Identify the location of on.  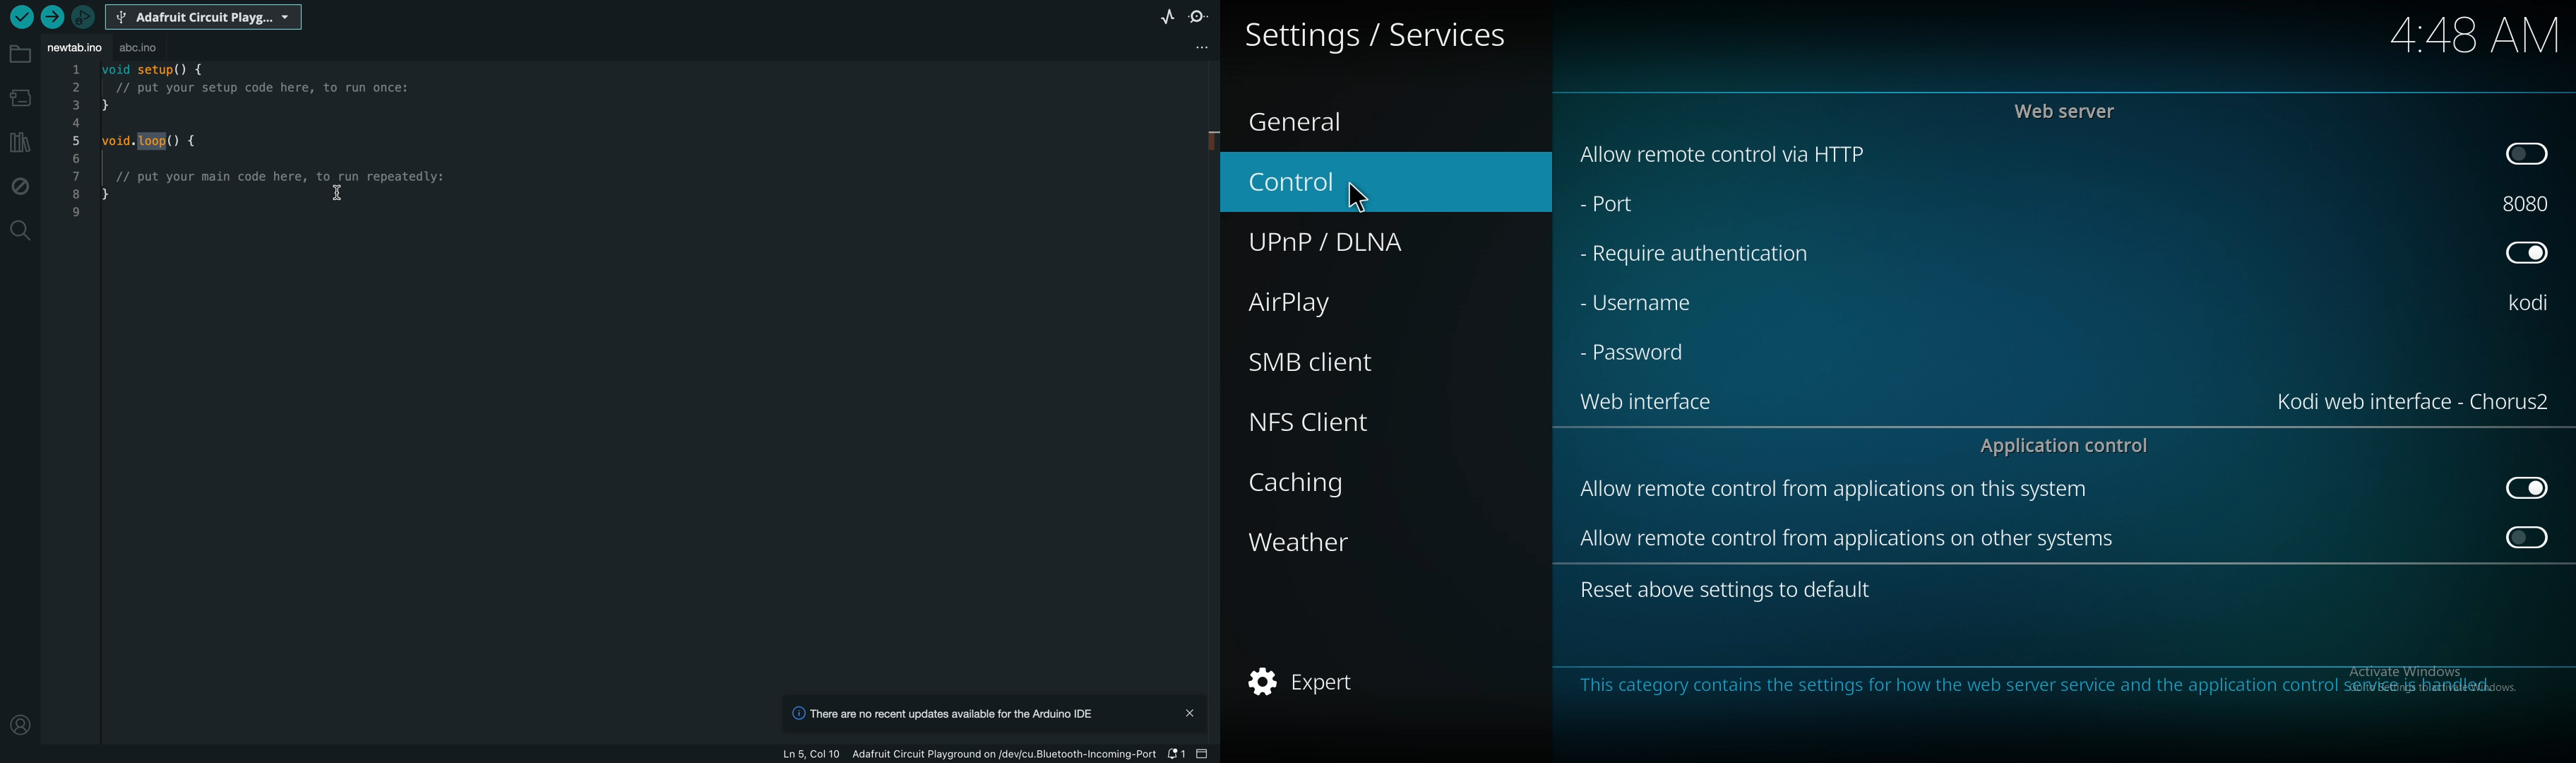
(2528, 540).